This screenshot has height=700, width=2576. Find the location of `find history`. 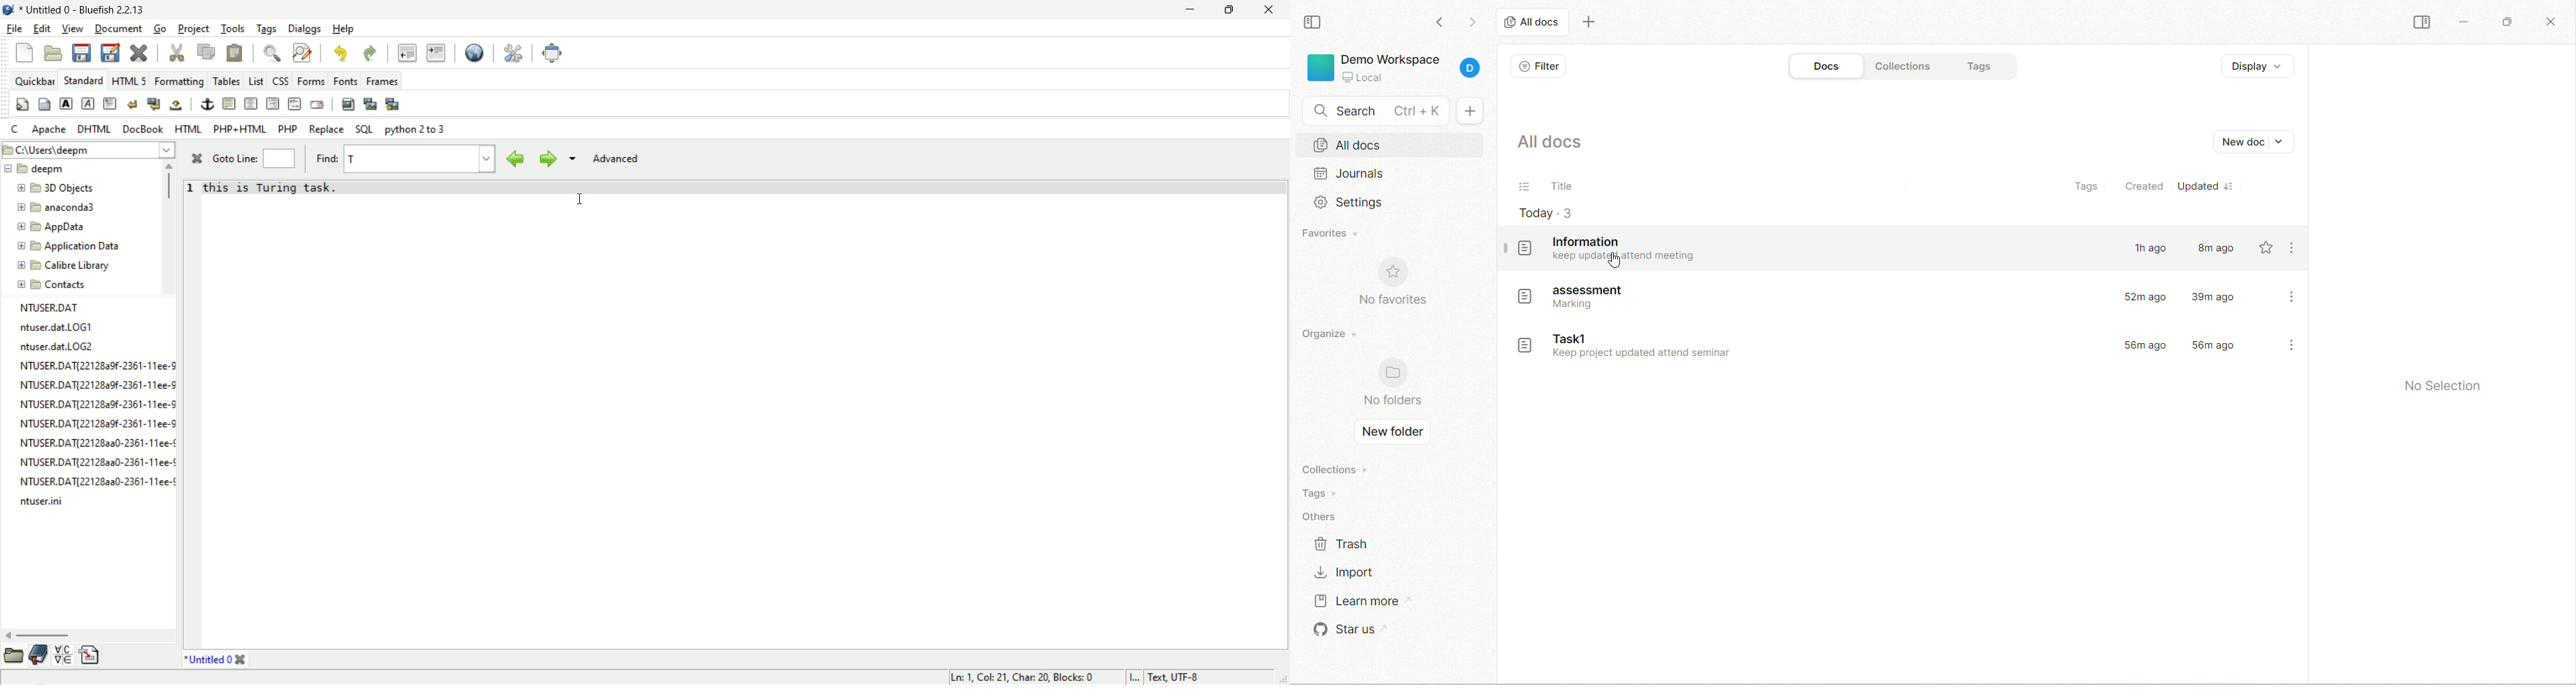

find history is located at coordinates (489, 158).